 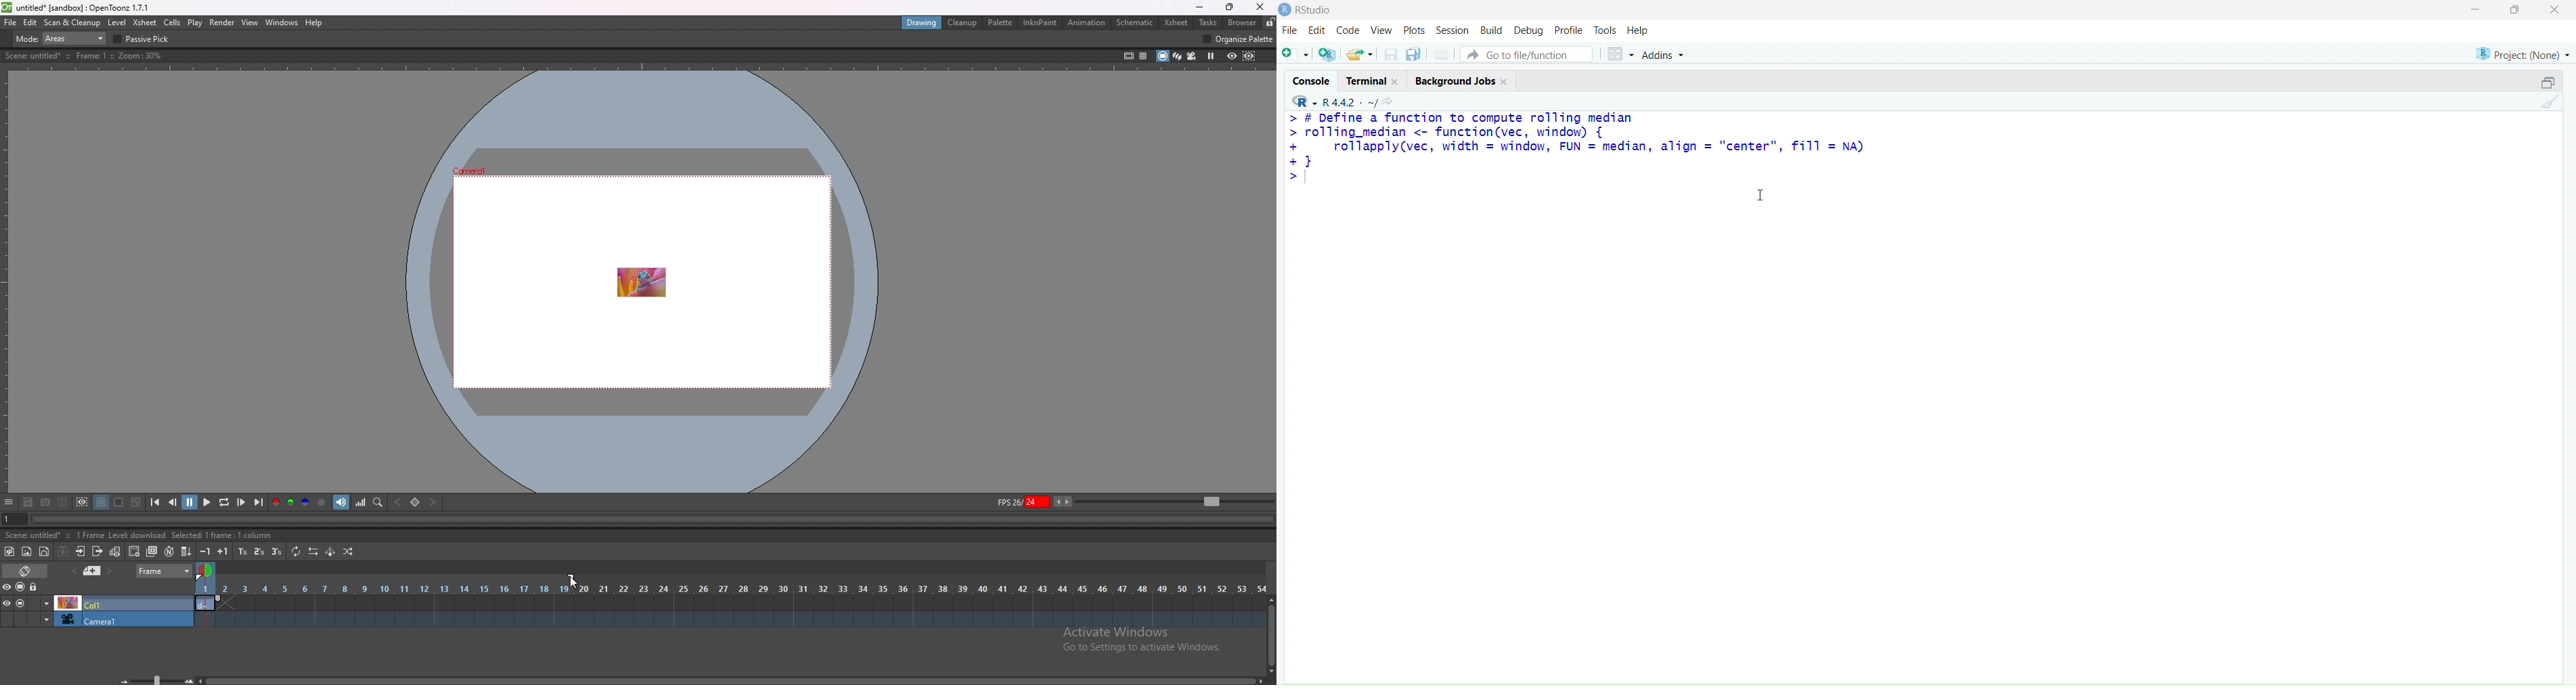 What do you see at coordinates (1317, 30) in the screenshot?
I see `edit` at bounding box center [1317, 30].